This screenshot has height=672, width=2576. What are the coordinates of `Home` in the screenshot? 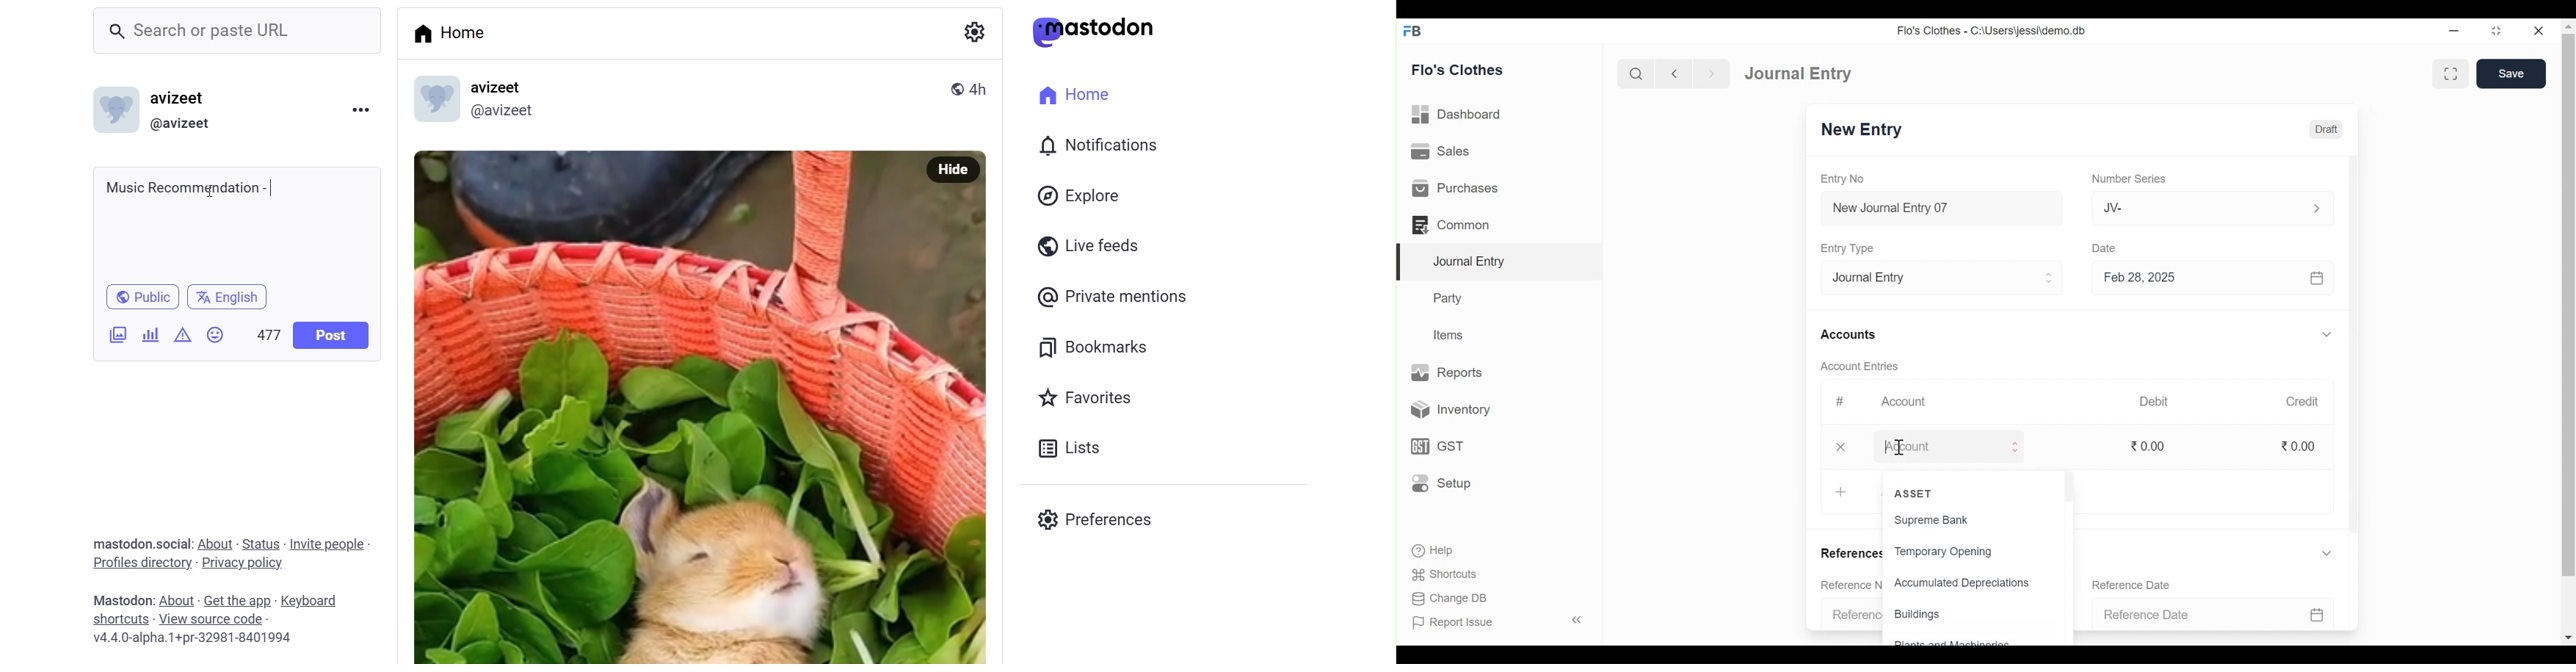 It's located at (1078, 94).